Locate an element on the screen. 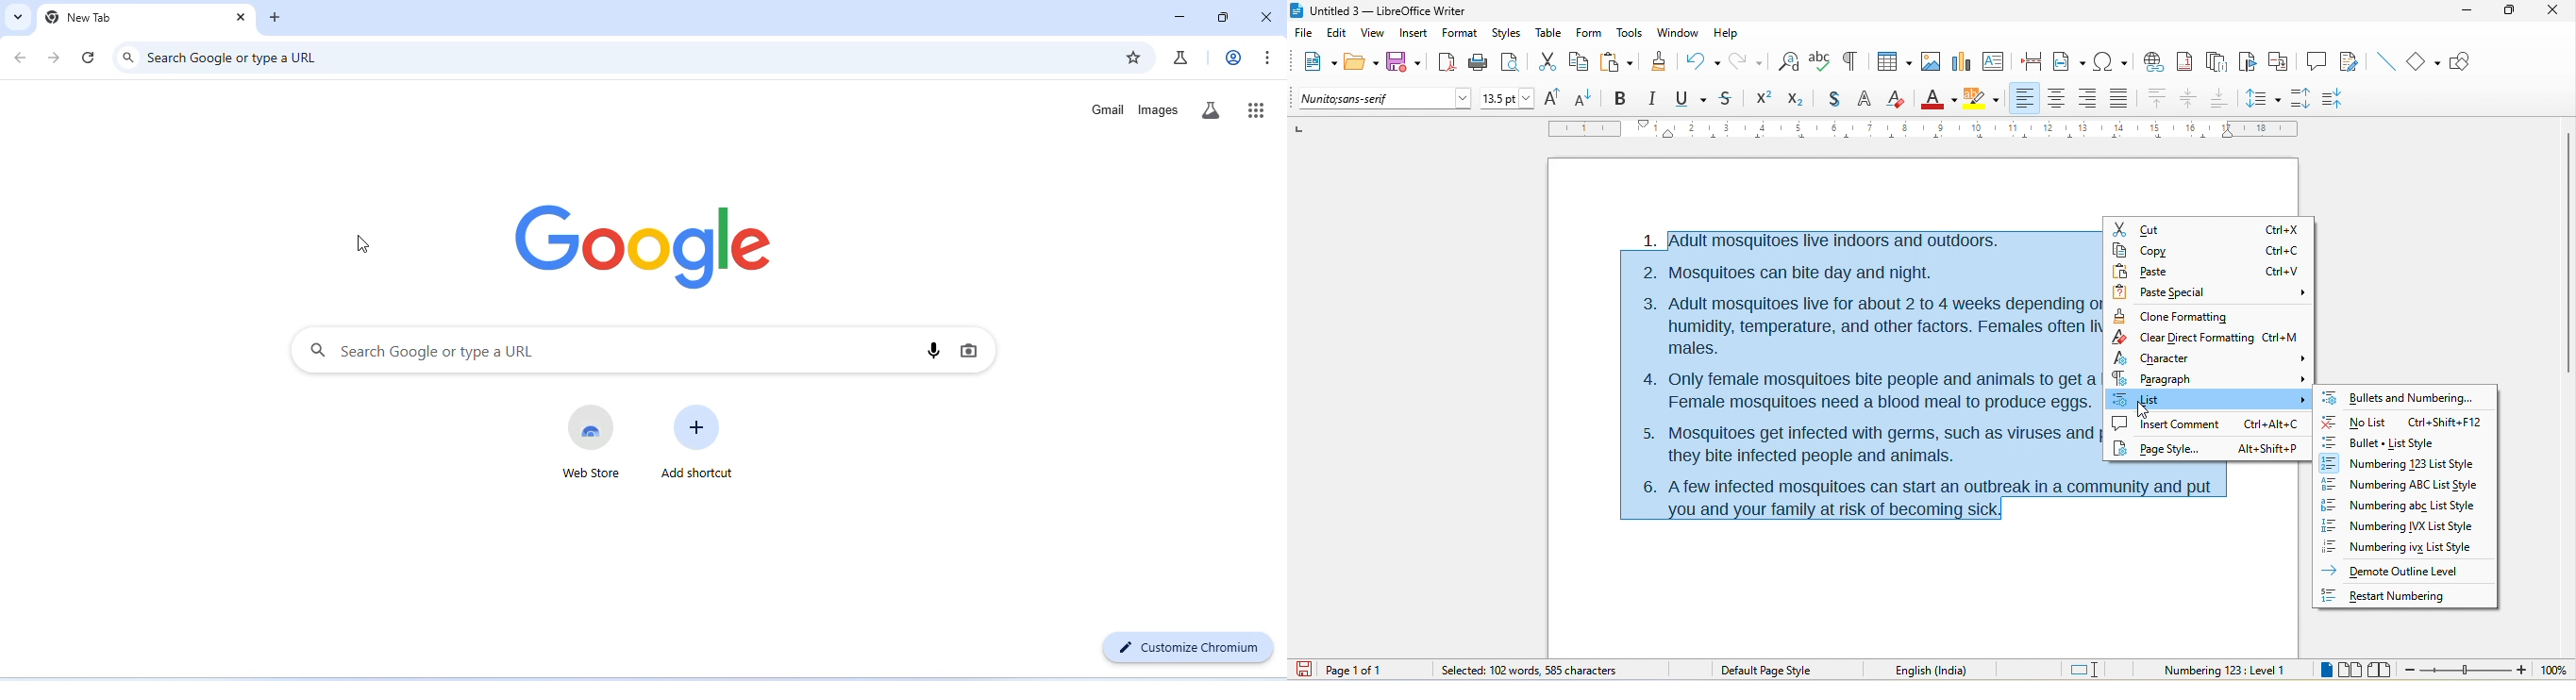 The width and height of the screenshot is (2576, 700). new tab is located at coordinates (80, 18).